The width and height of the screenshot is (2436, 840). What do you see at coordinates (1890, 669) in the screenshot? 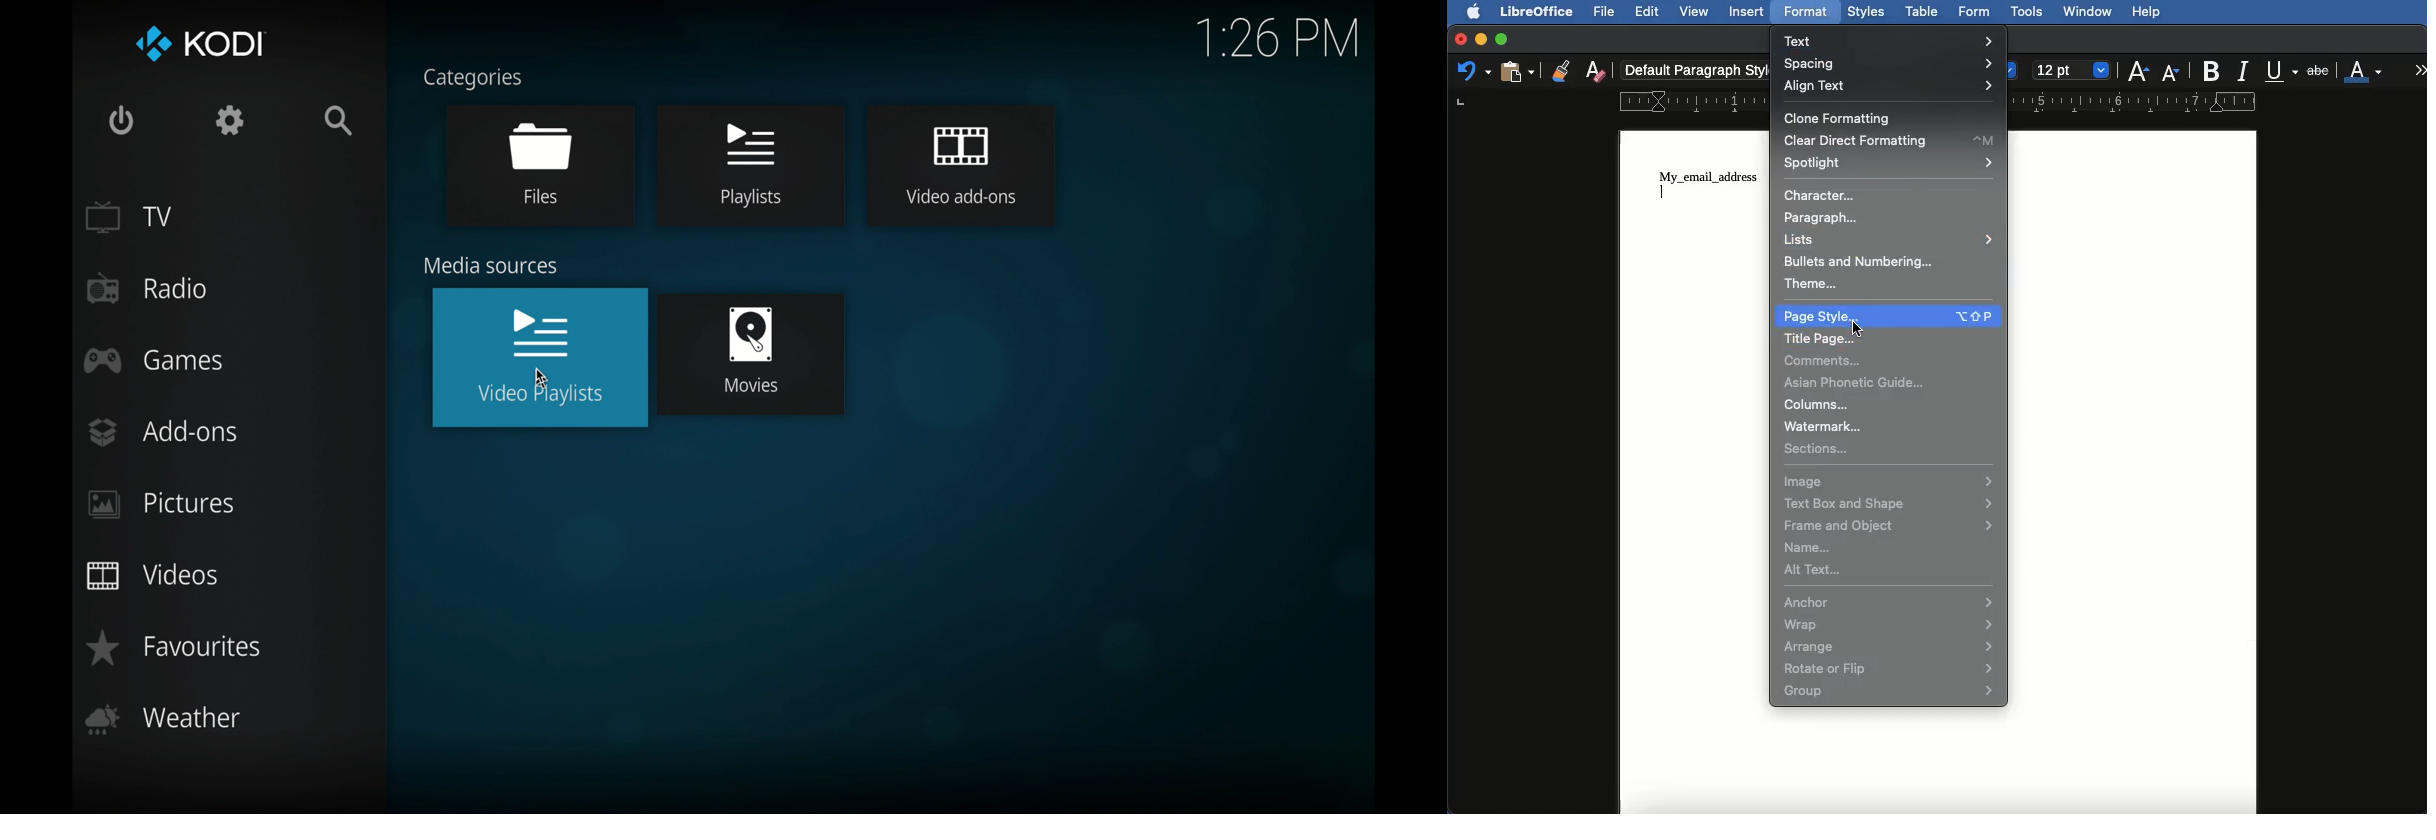
I see `Rotate or flip` at bounding box center [1890, 669].